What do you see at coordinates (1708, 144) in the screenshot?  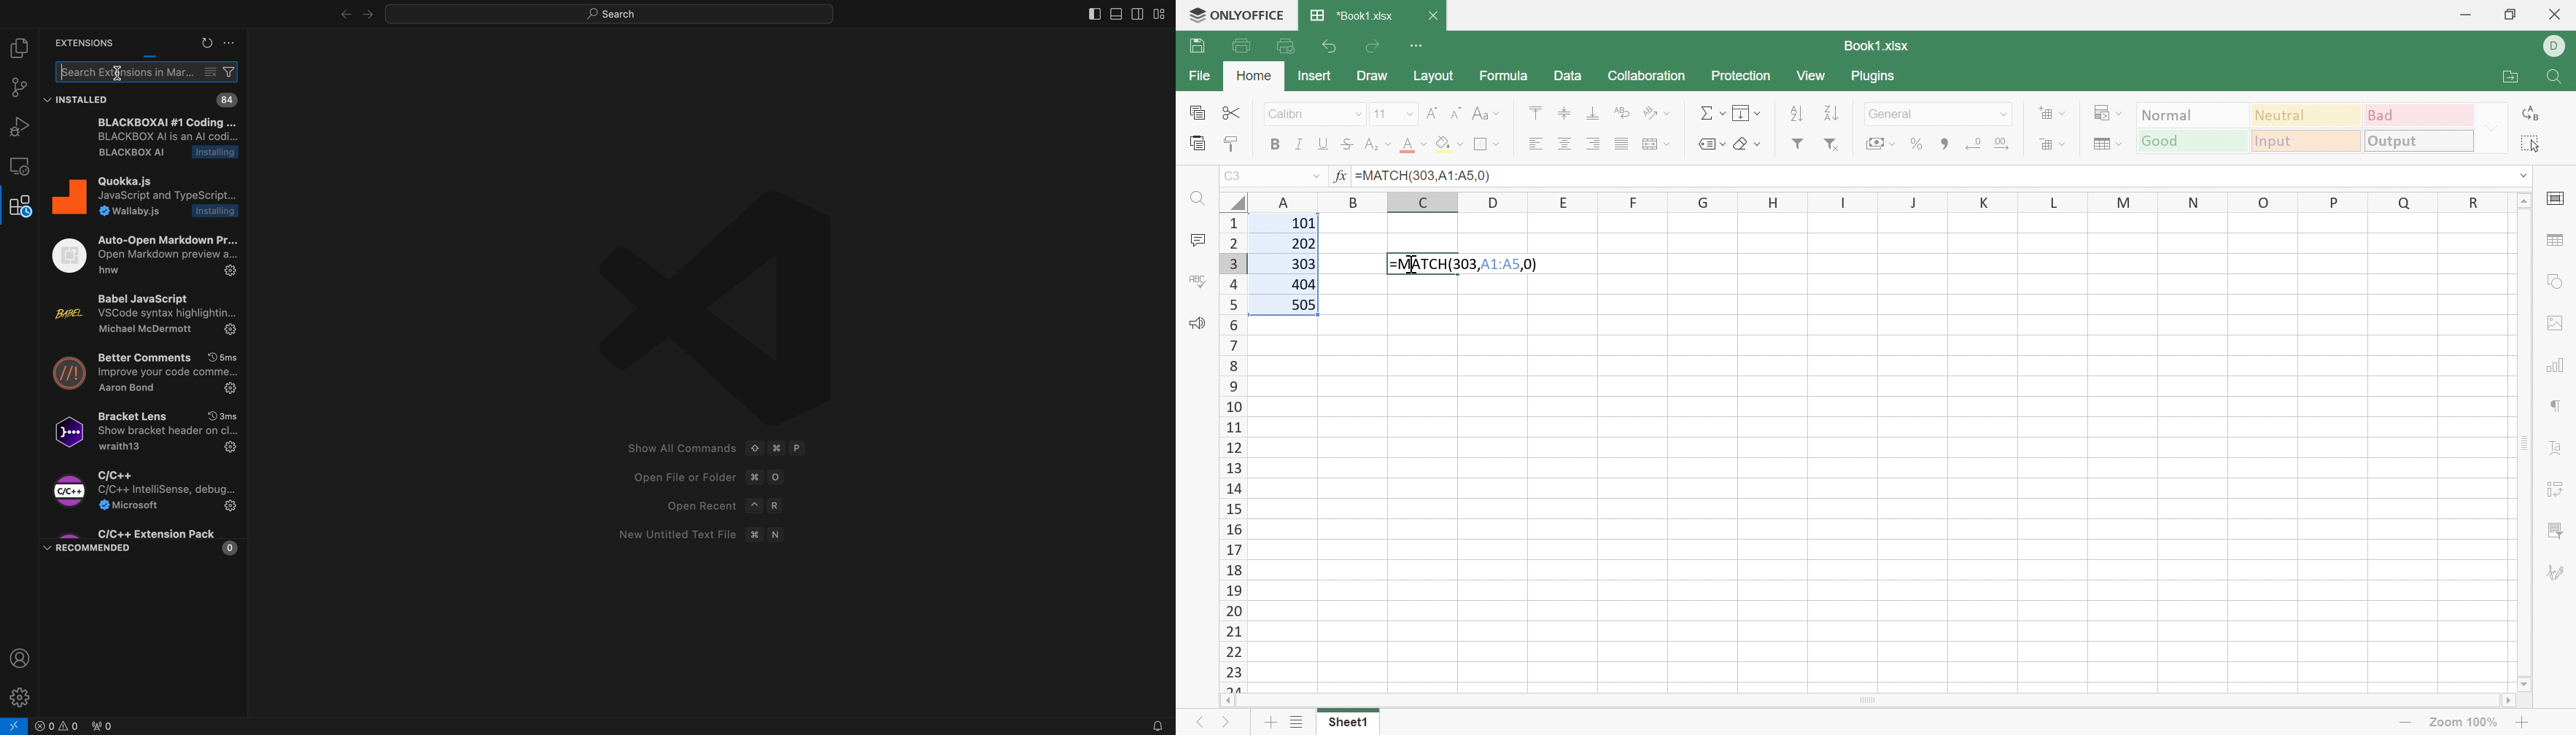 I see `Named ranges` at bounding box center [1708, 144].